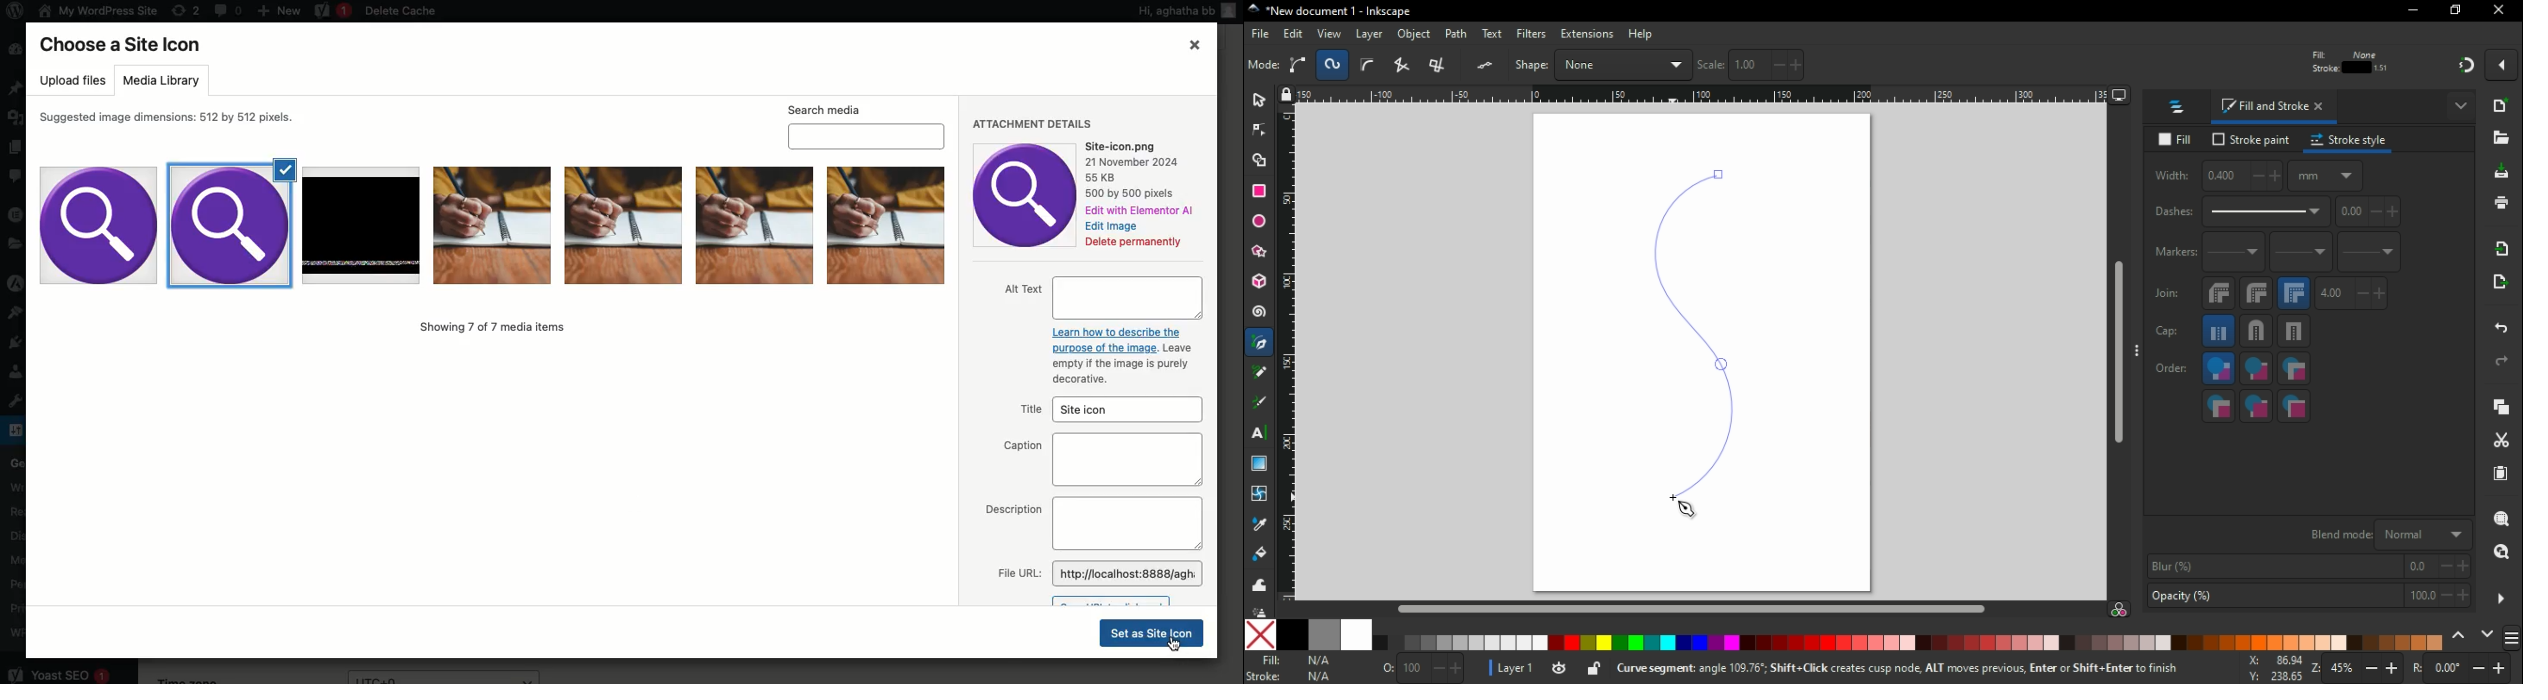 Image resolution: width=2548 pixels, height=700 pixels. Describe the element at coordinates (1603, 64) in the screenshot. I see `shape` at that location.